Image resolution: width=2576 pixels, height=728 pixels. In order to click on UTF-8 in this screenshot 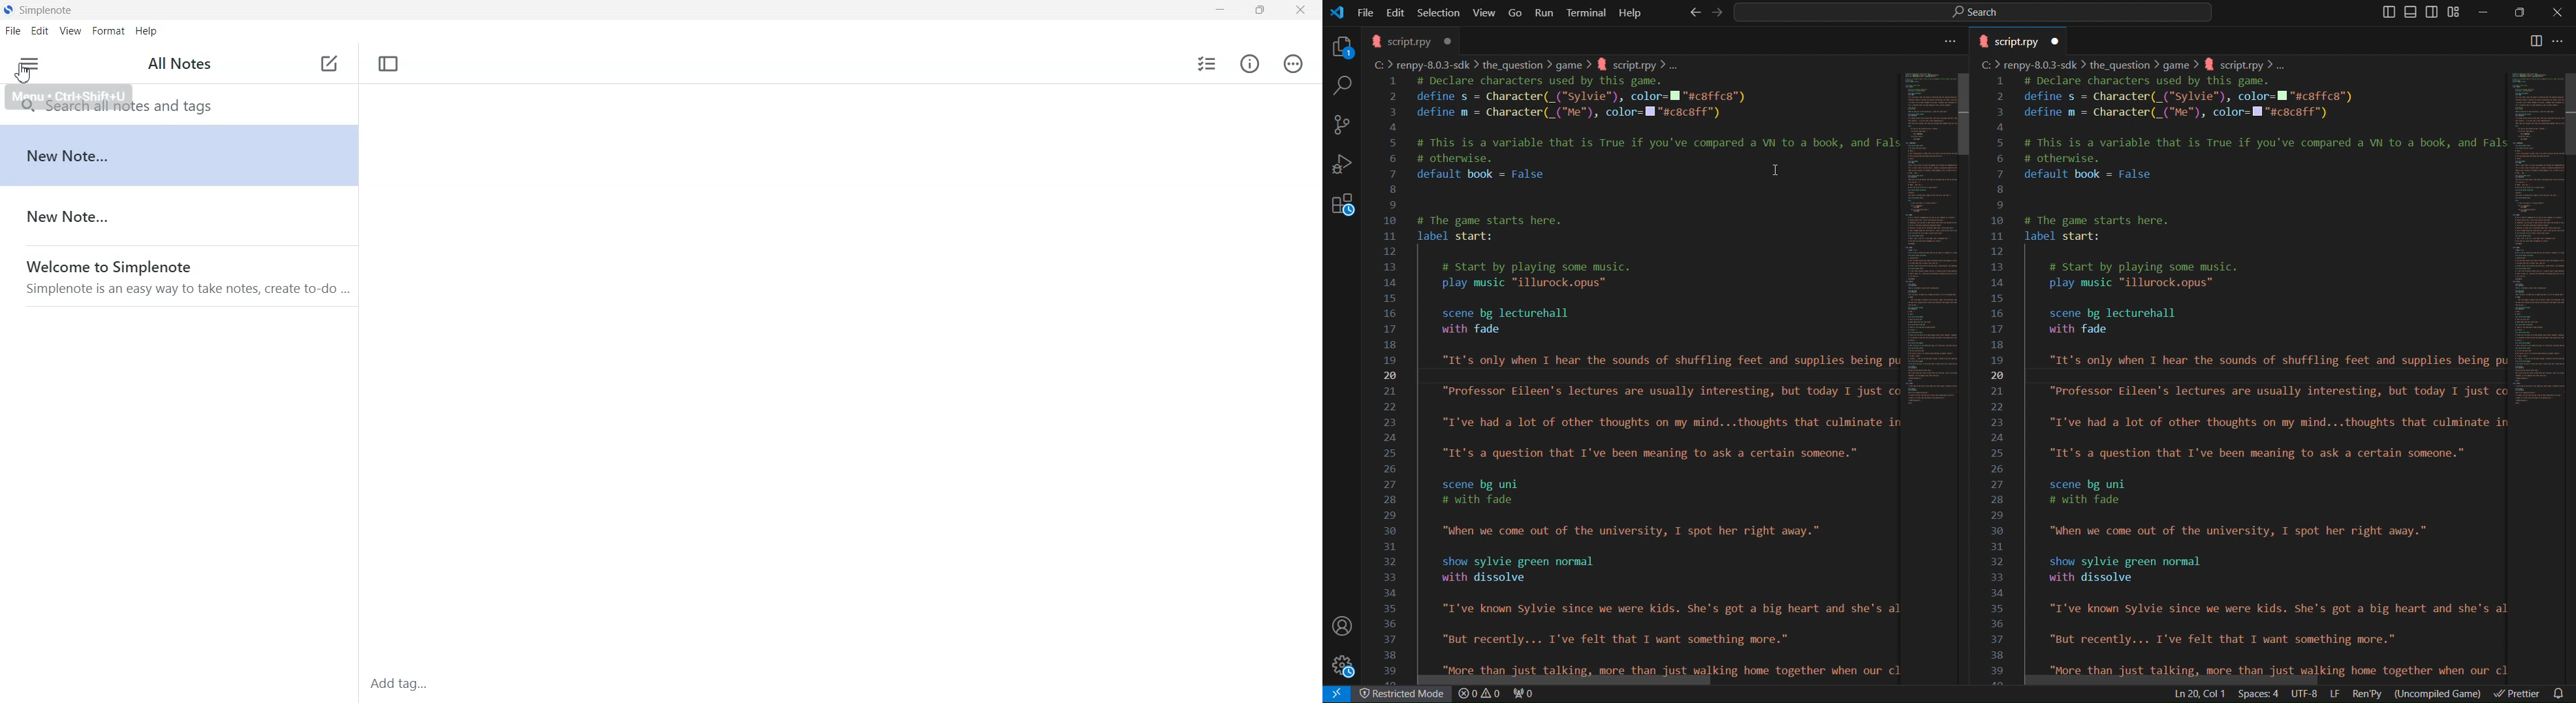, I will do `click(2304, 694)`.